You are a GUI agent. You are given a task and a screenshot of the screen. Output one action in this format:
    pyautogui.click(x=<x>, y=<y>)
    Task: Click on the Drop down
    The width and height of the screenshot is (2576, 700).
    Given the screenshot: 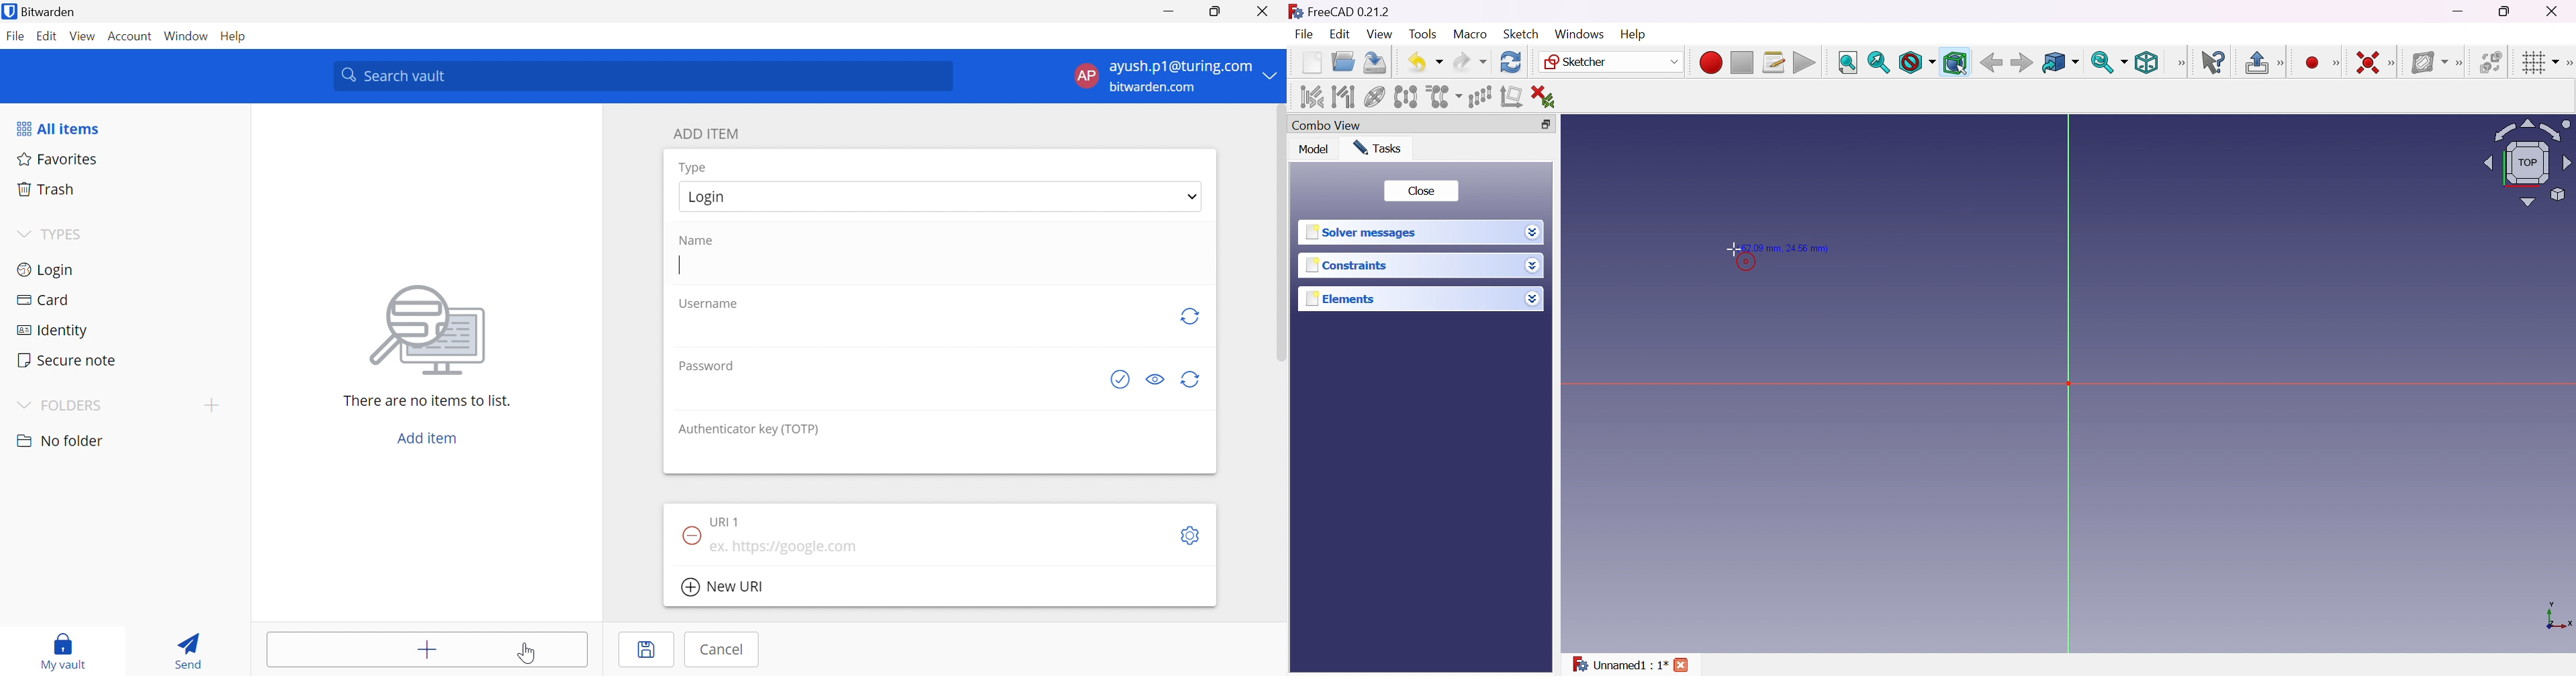 What is the action you would take?
    pyautogui.click(x=1532, y=298)
    